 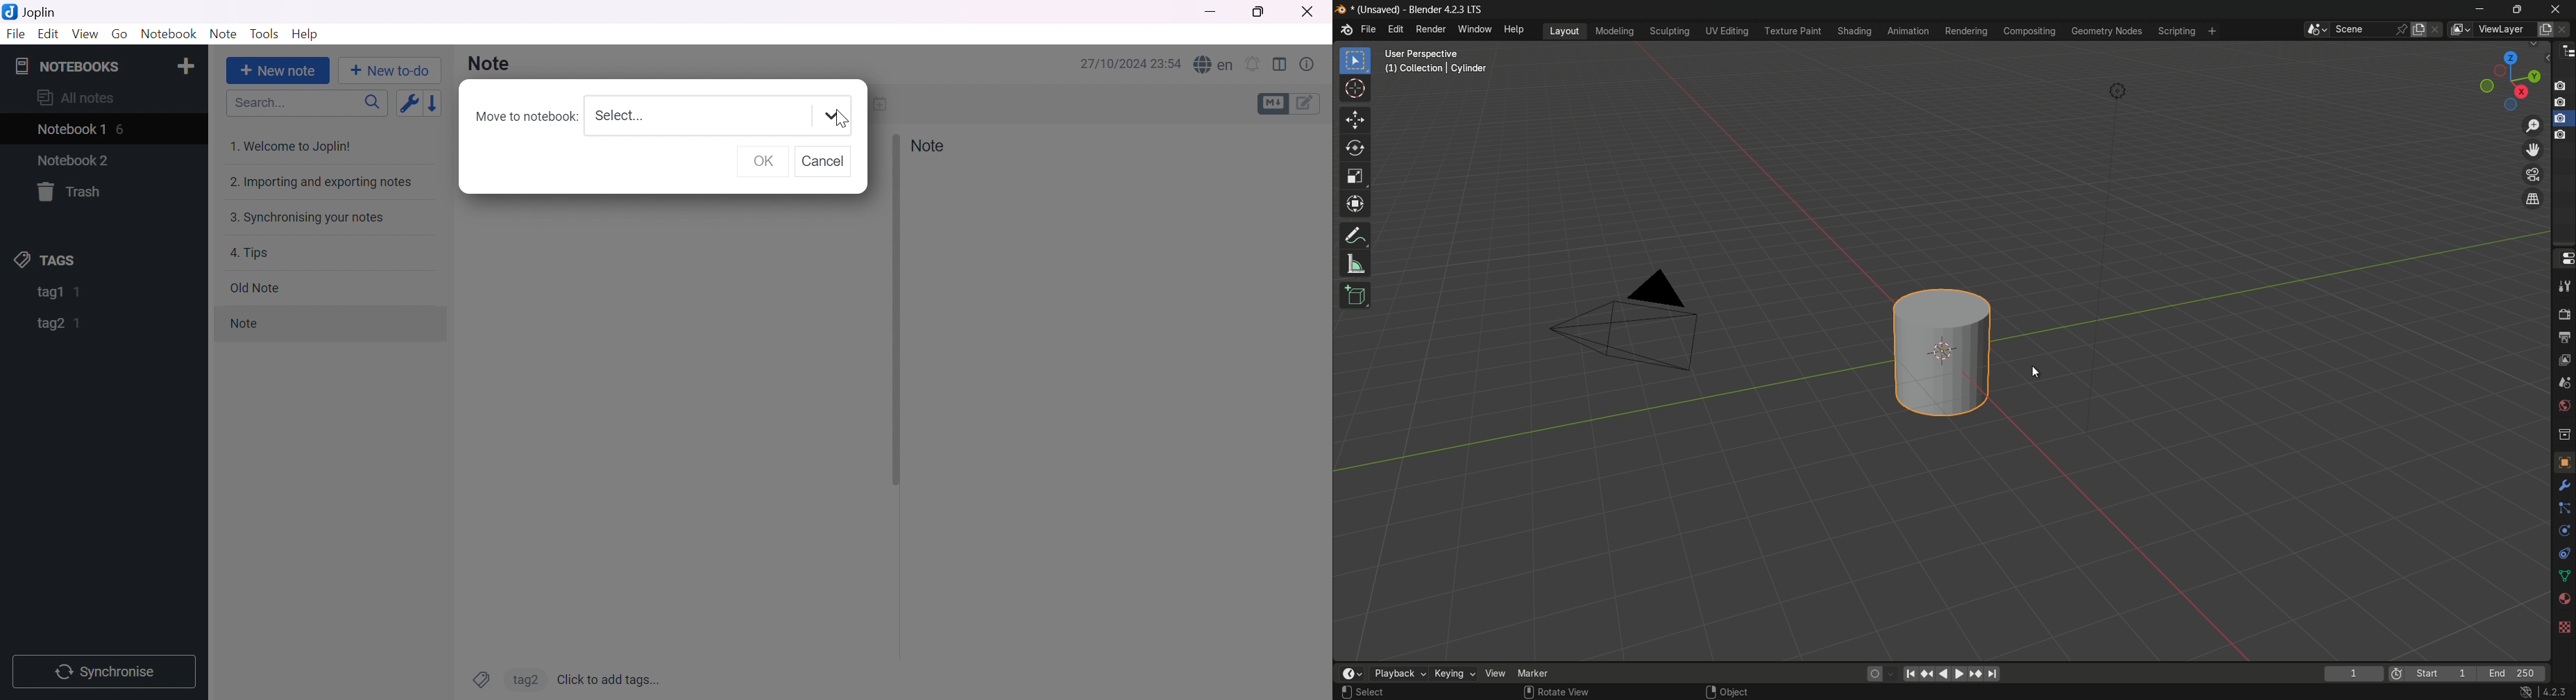 What do you see at coordinates (70, 131) in the screenshot?
I see `Notebook1` at bounding box center [70, 131].